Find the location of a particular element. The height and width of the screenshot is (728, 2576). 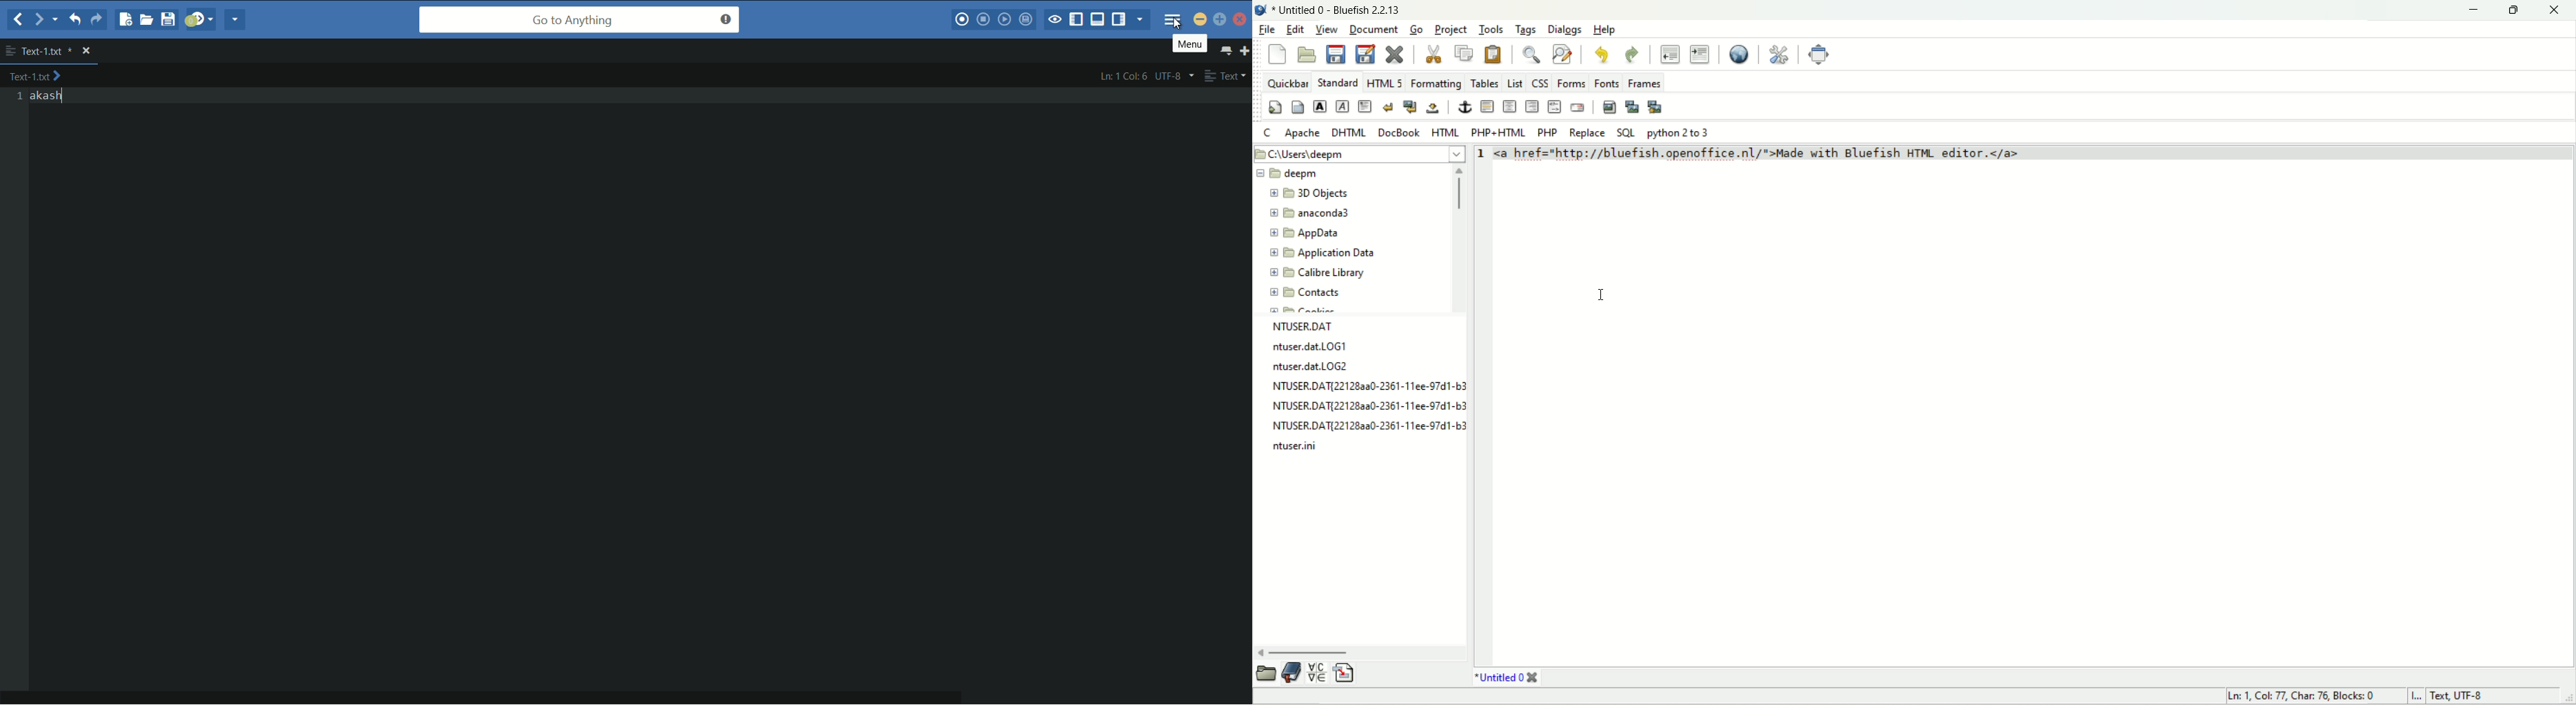

location is located at coordinates (1360, 153).